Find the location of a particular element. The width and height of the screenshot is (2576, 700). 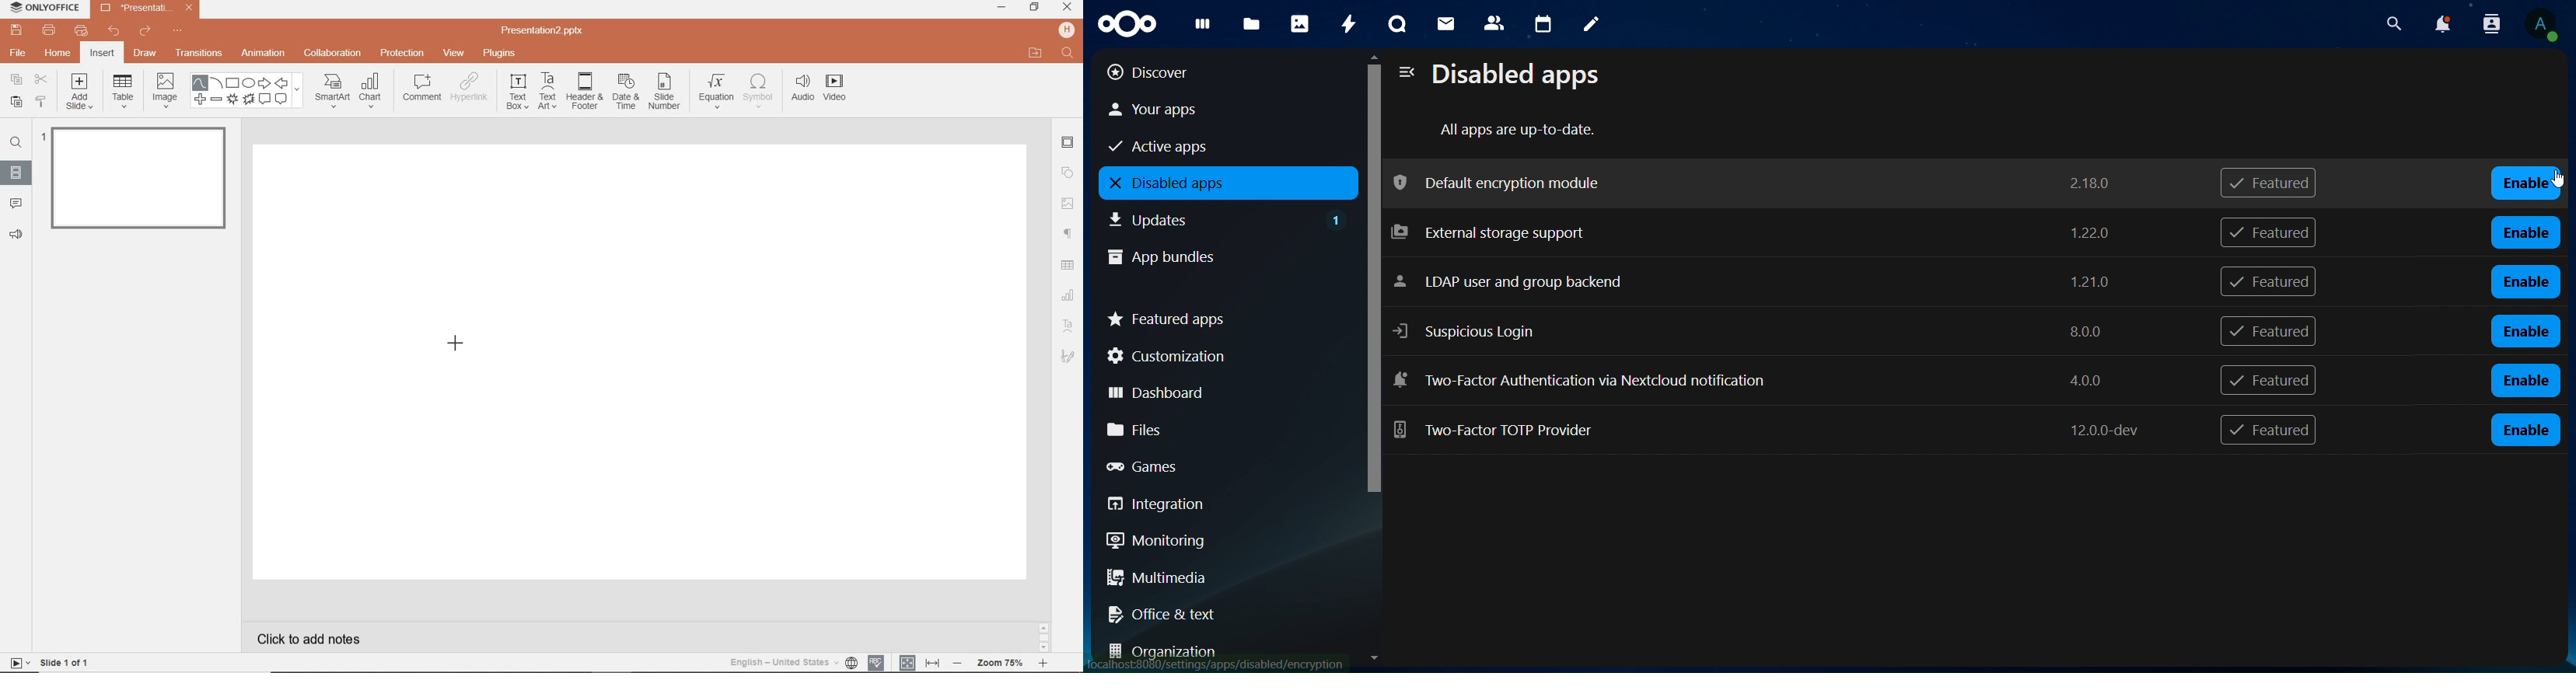

HOME is located at coordinates (57, 54).